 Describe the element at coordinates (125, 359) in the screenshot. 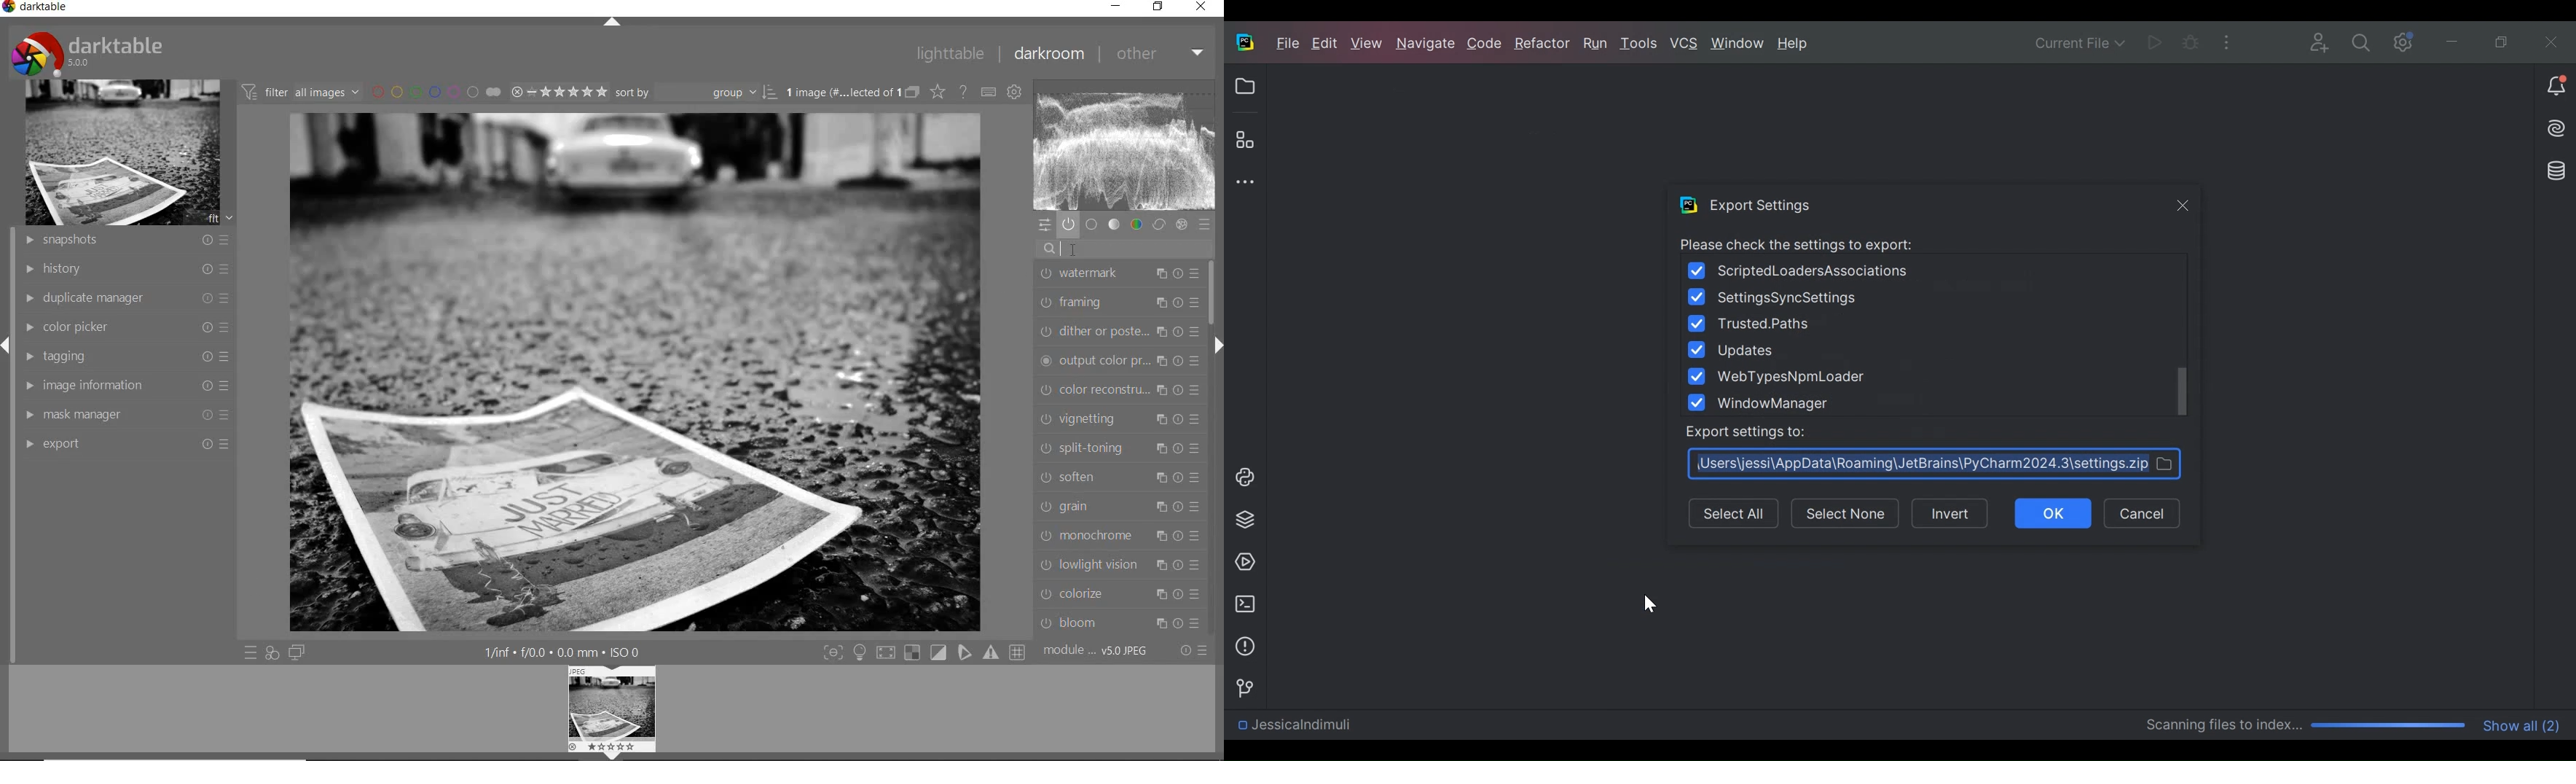

I see `tagging` at that location.